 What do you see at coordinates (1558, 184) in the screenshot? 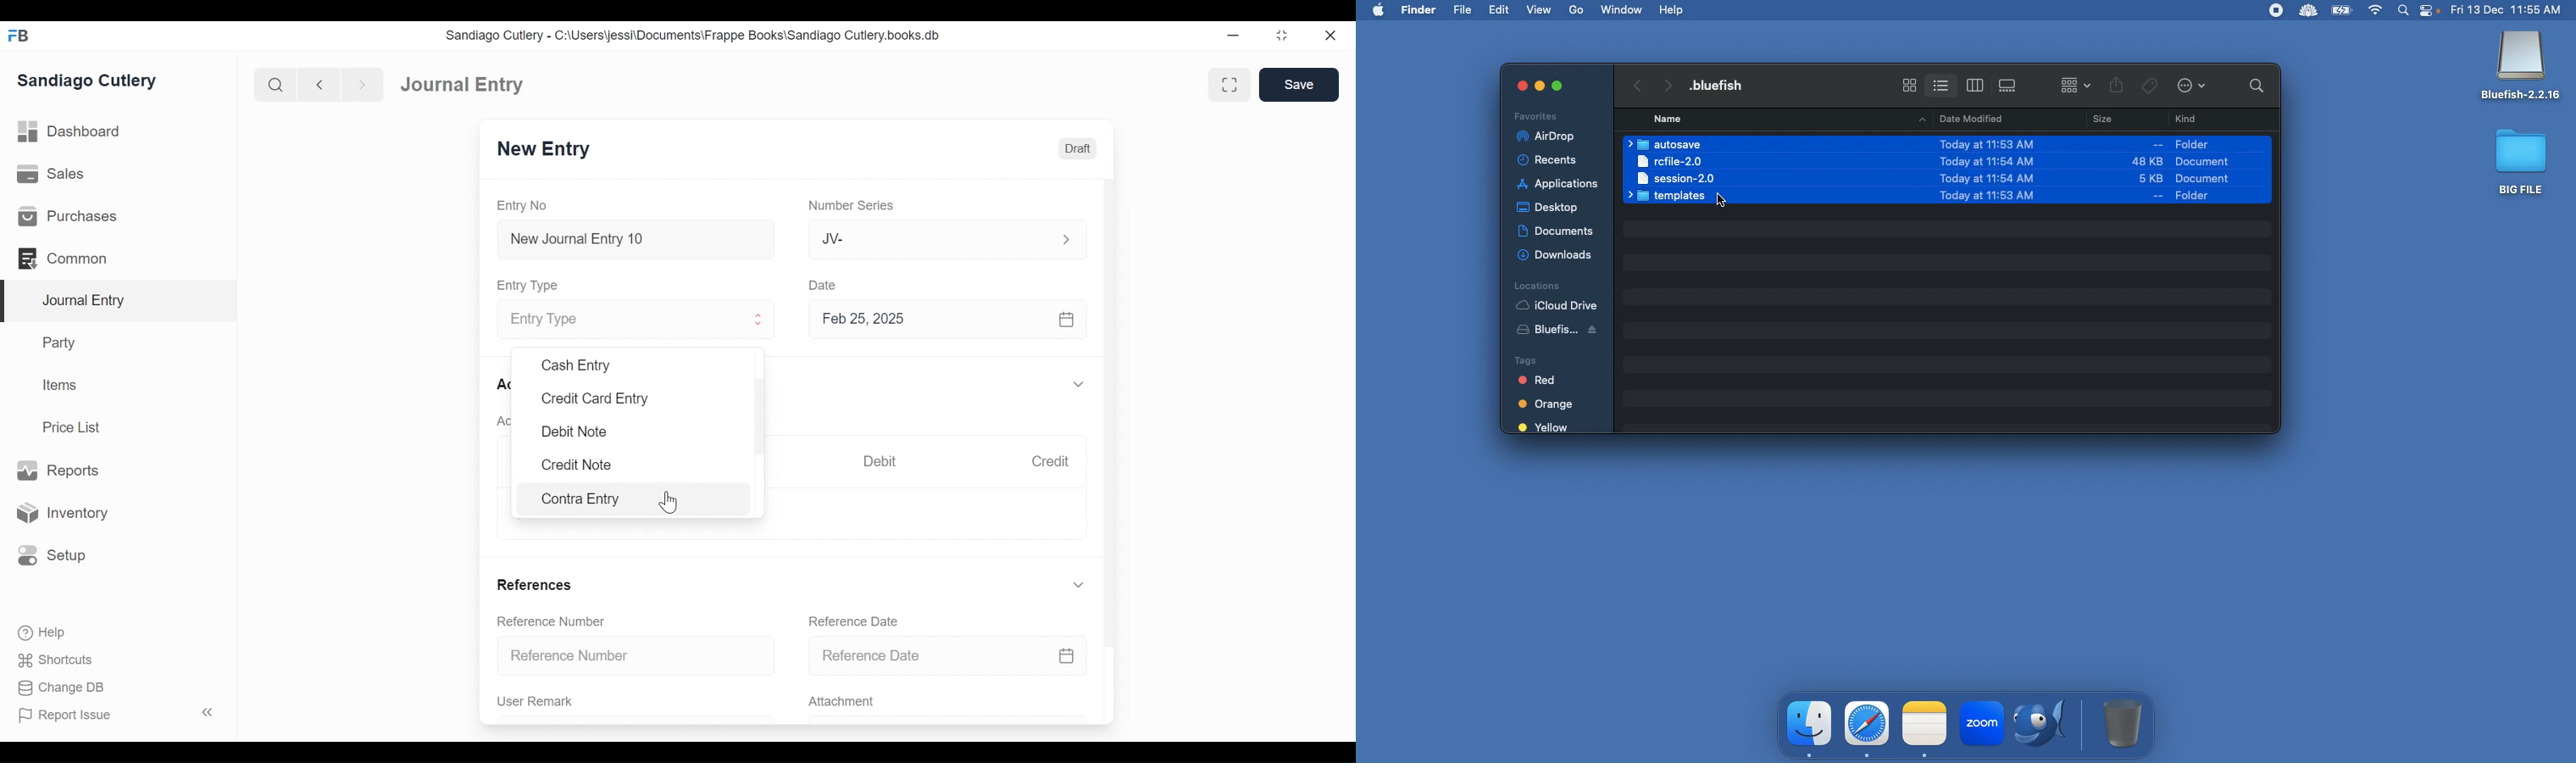
I see `application` at bounding box center [1558, 184].